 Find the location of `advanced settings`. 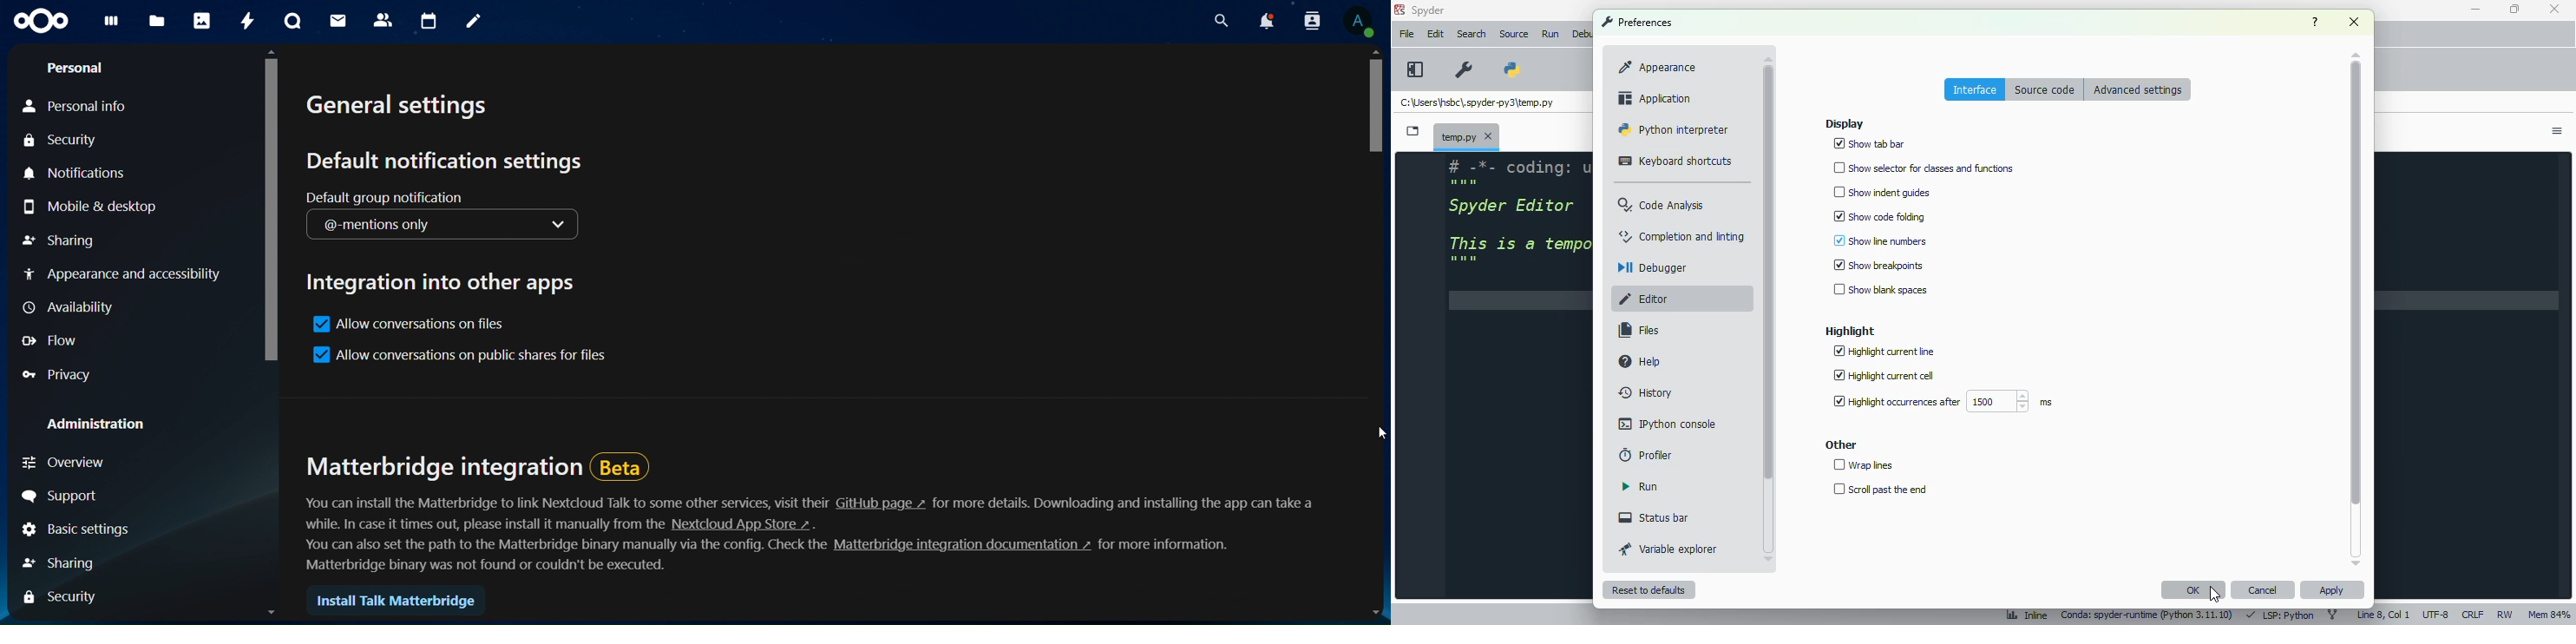

advanced settings is located at coordinates (2137, 89).